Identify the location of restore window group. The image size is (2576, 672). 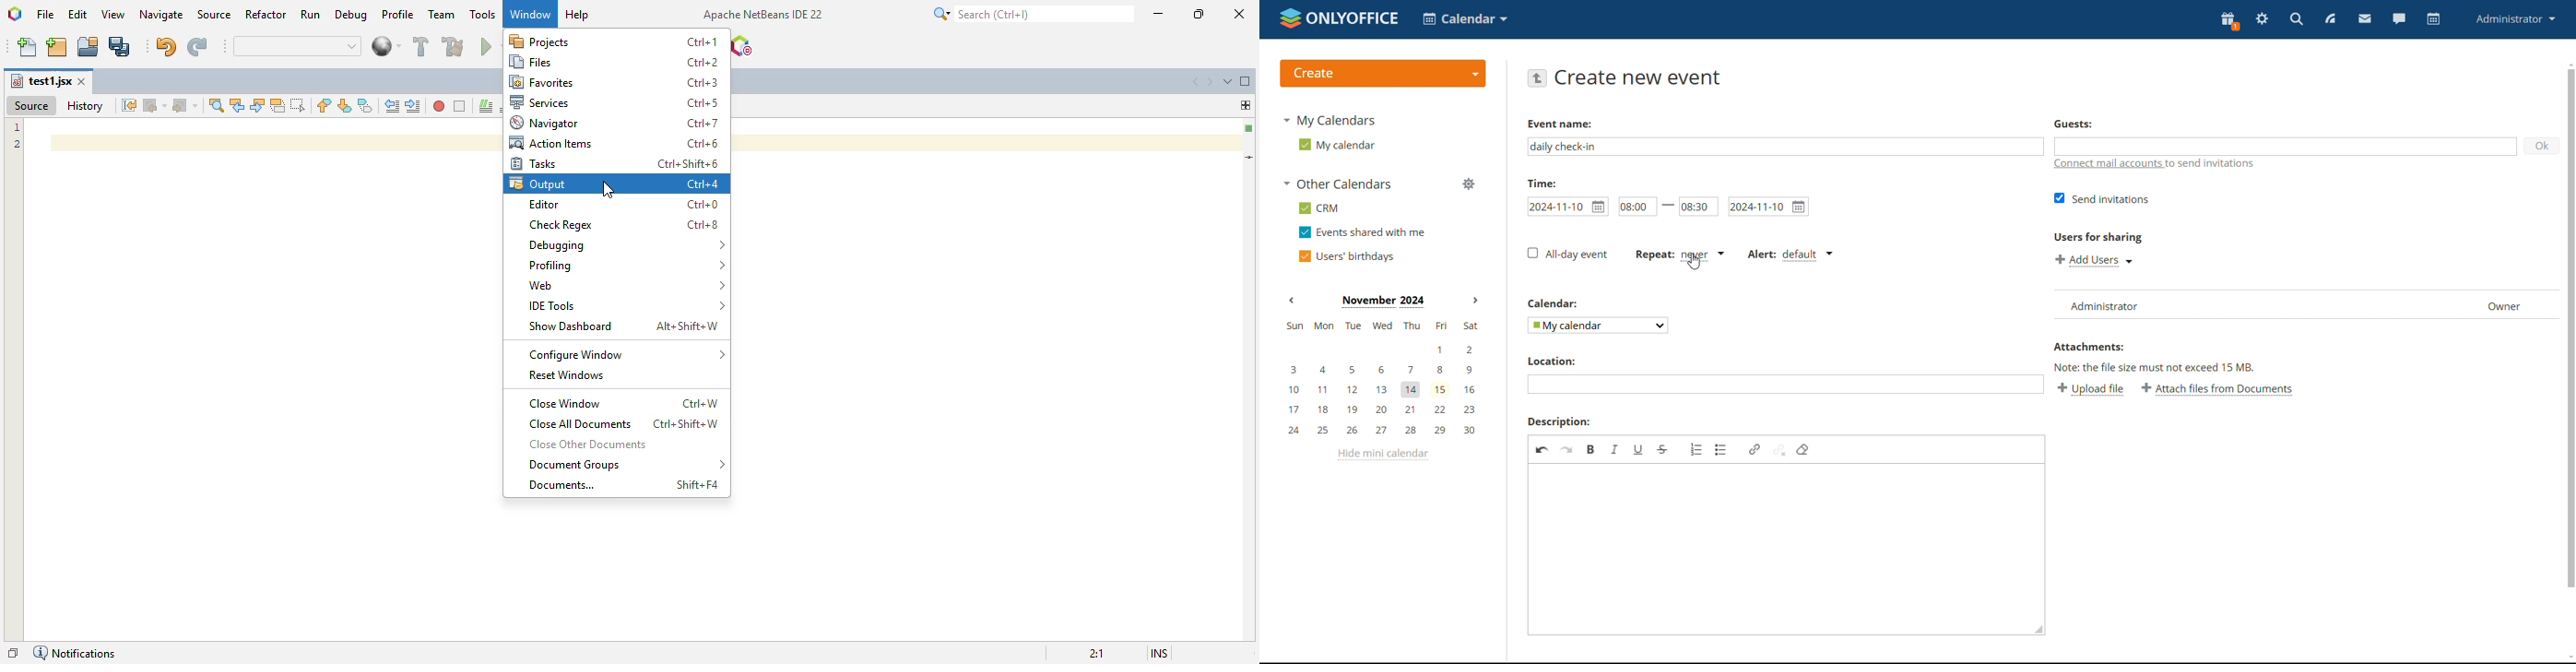
(12, 653).